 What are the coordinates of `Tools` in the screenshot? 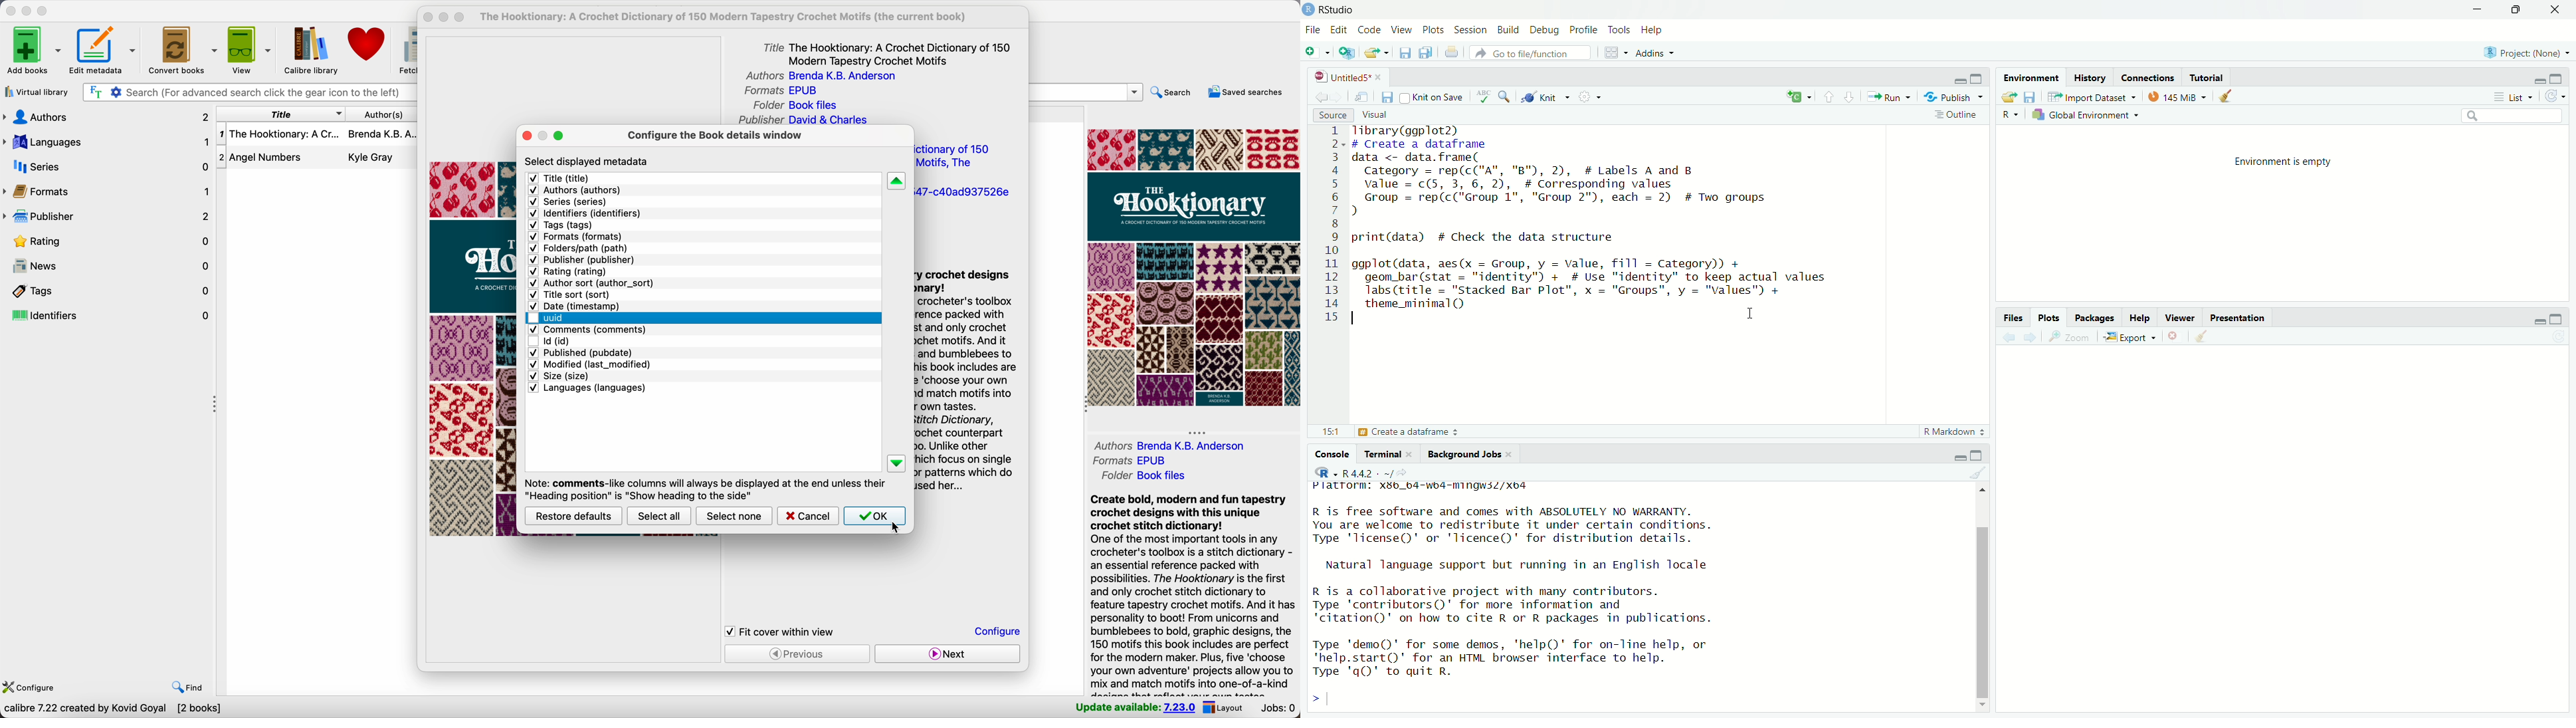 It's located at (1620, 29).